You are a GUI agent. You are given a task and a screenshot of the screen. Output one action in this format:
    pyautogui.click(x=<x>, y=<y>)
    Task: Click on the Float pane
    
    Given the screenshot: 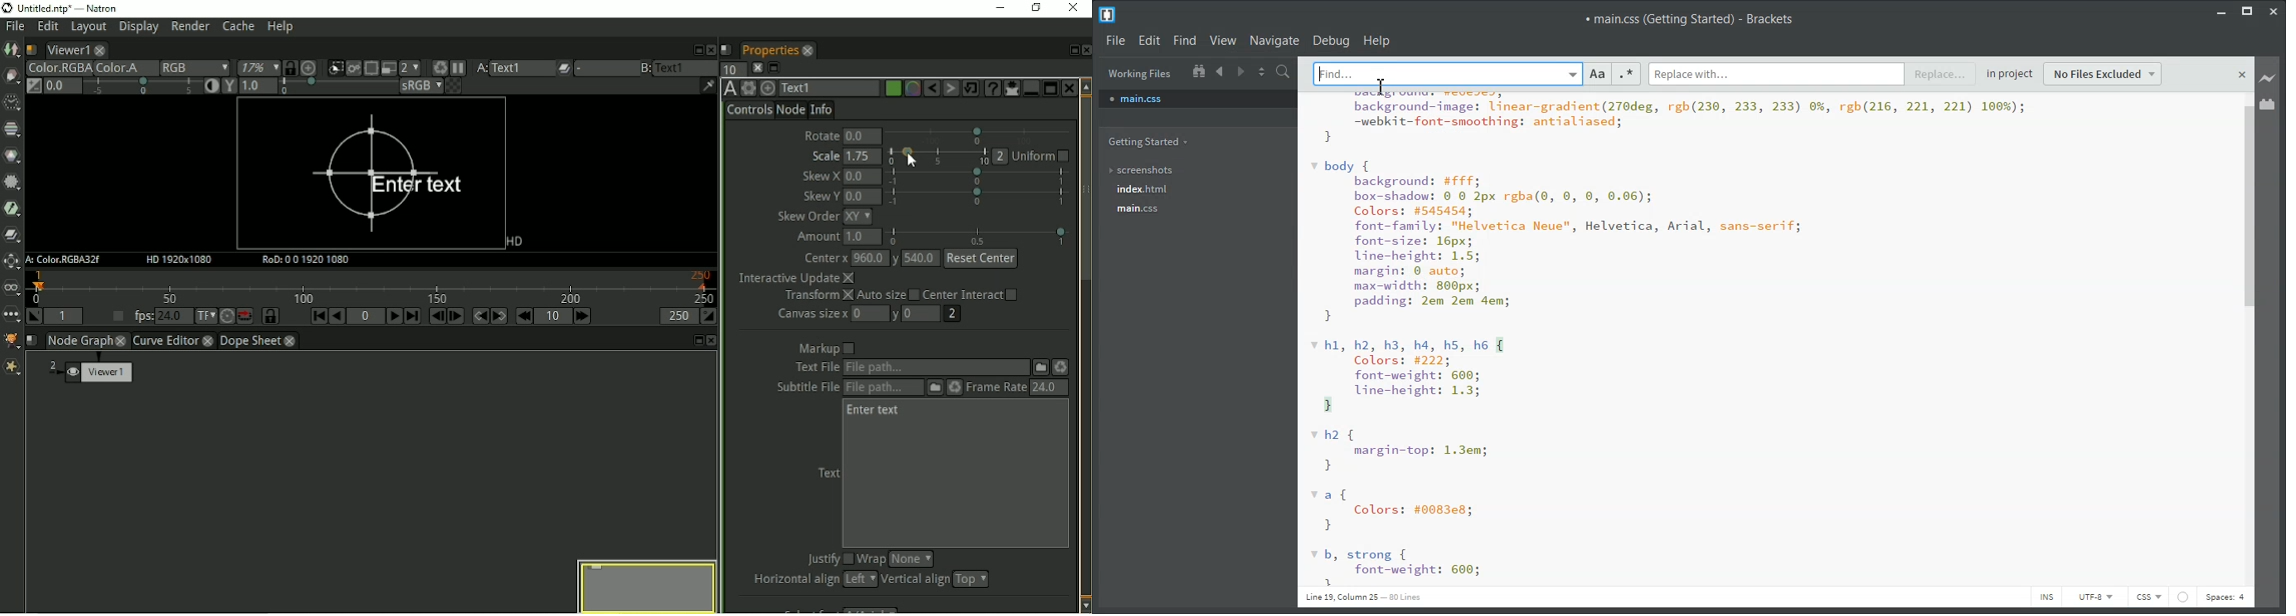 What is the action you would take?
    pyautogui.click(x=775, y=68)
    